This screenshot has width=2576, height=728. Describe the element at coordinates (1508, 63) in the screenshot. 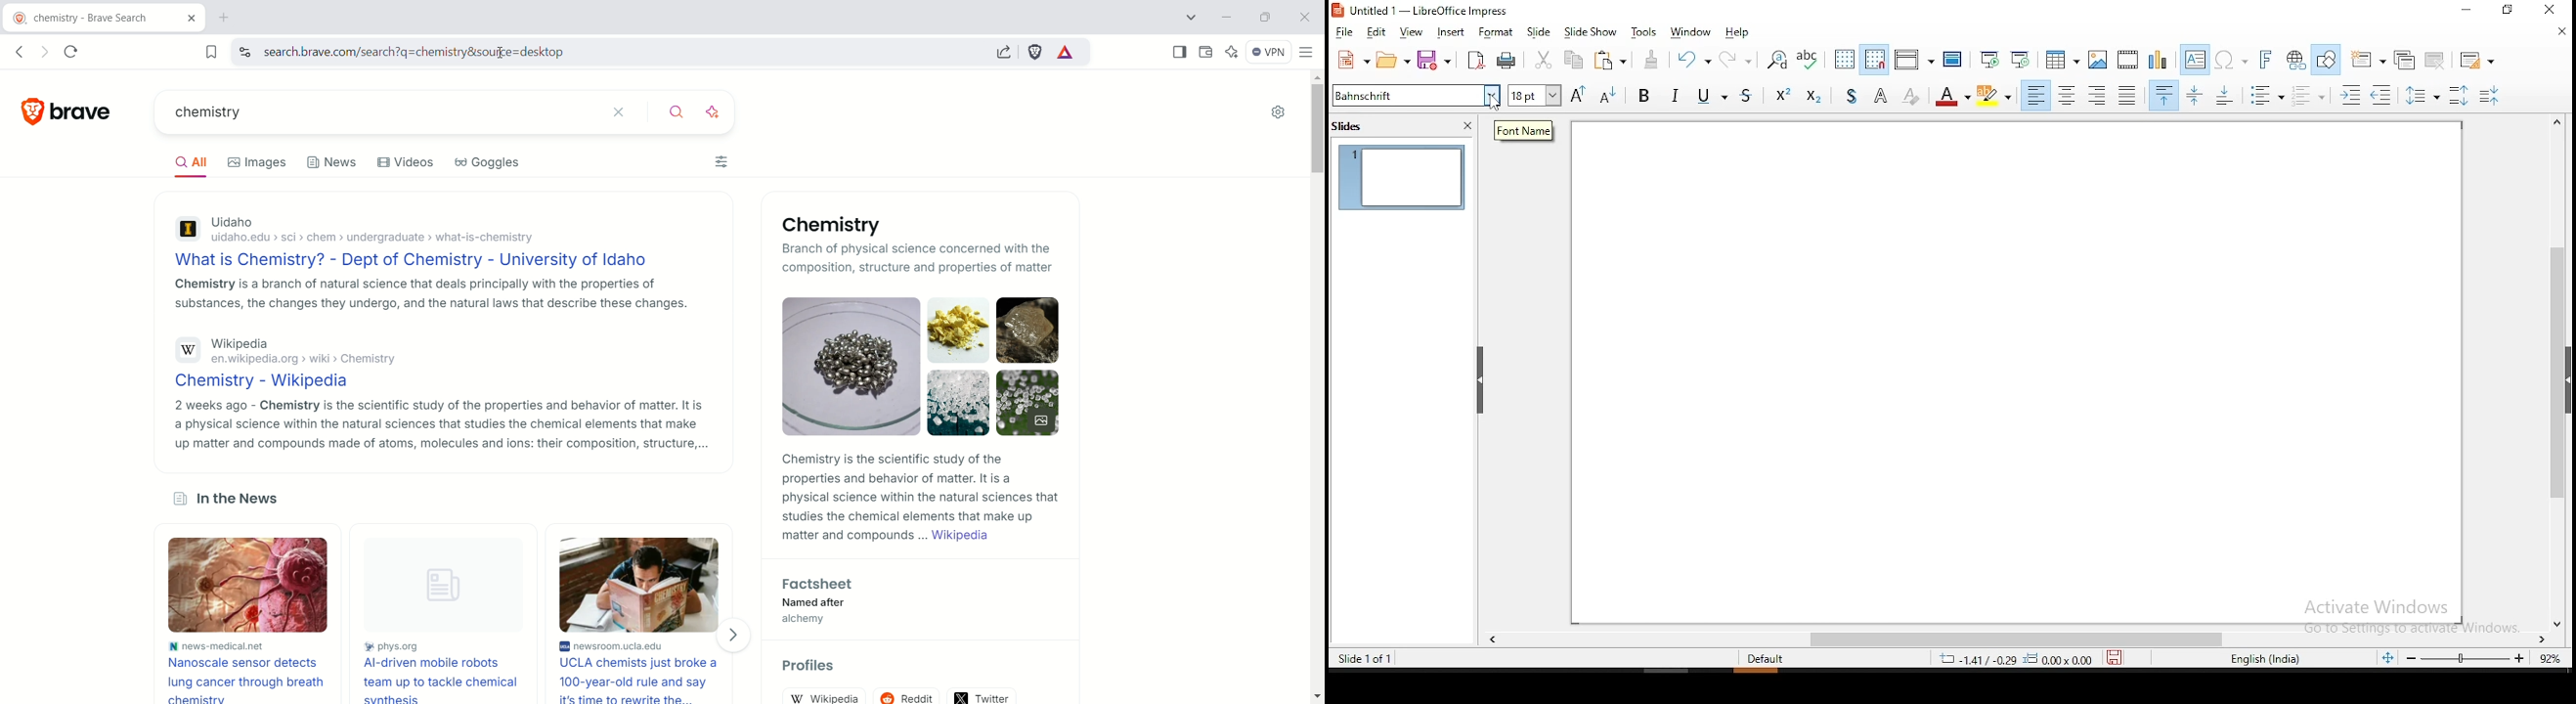

I see `print` at that location.